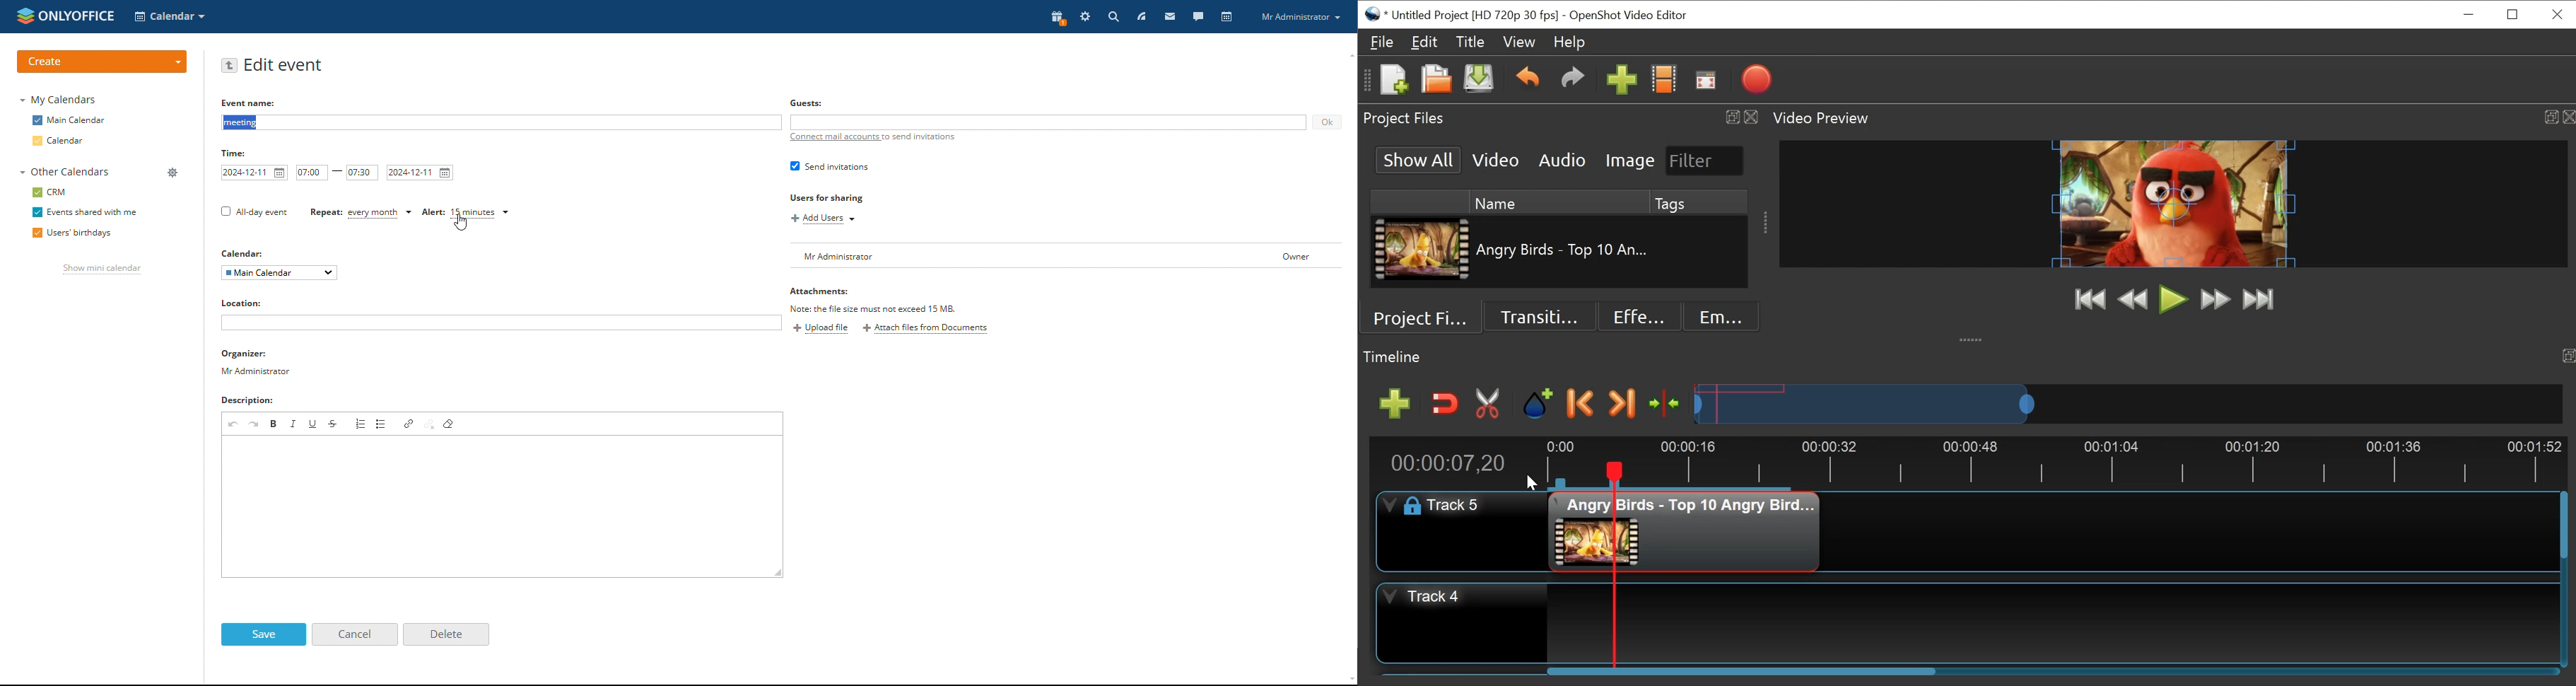  What do you see at coordinates (103, 60) in the screenshot?
I see `create` at bounding box center [103, 60].